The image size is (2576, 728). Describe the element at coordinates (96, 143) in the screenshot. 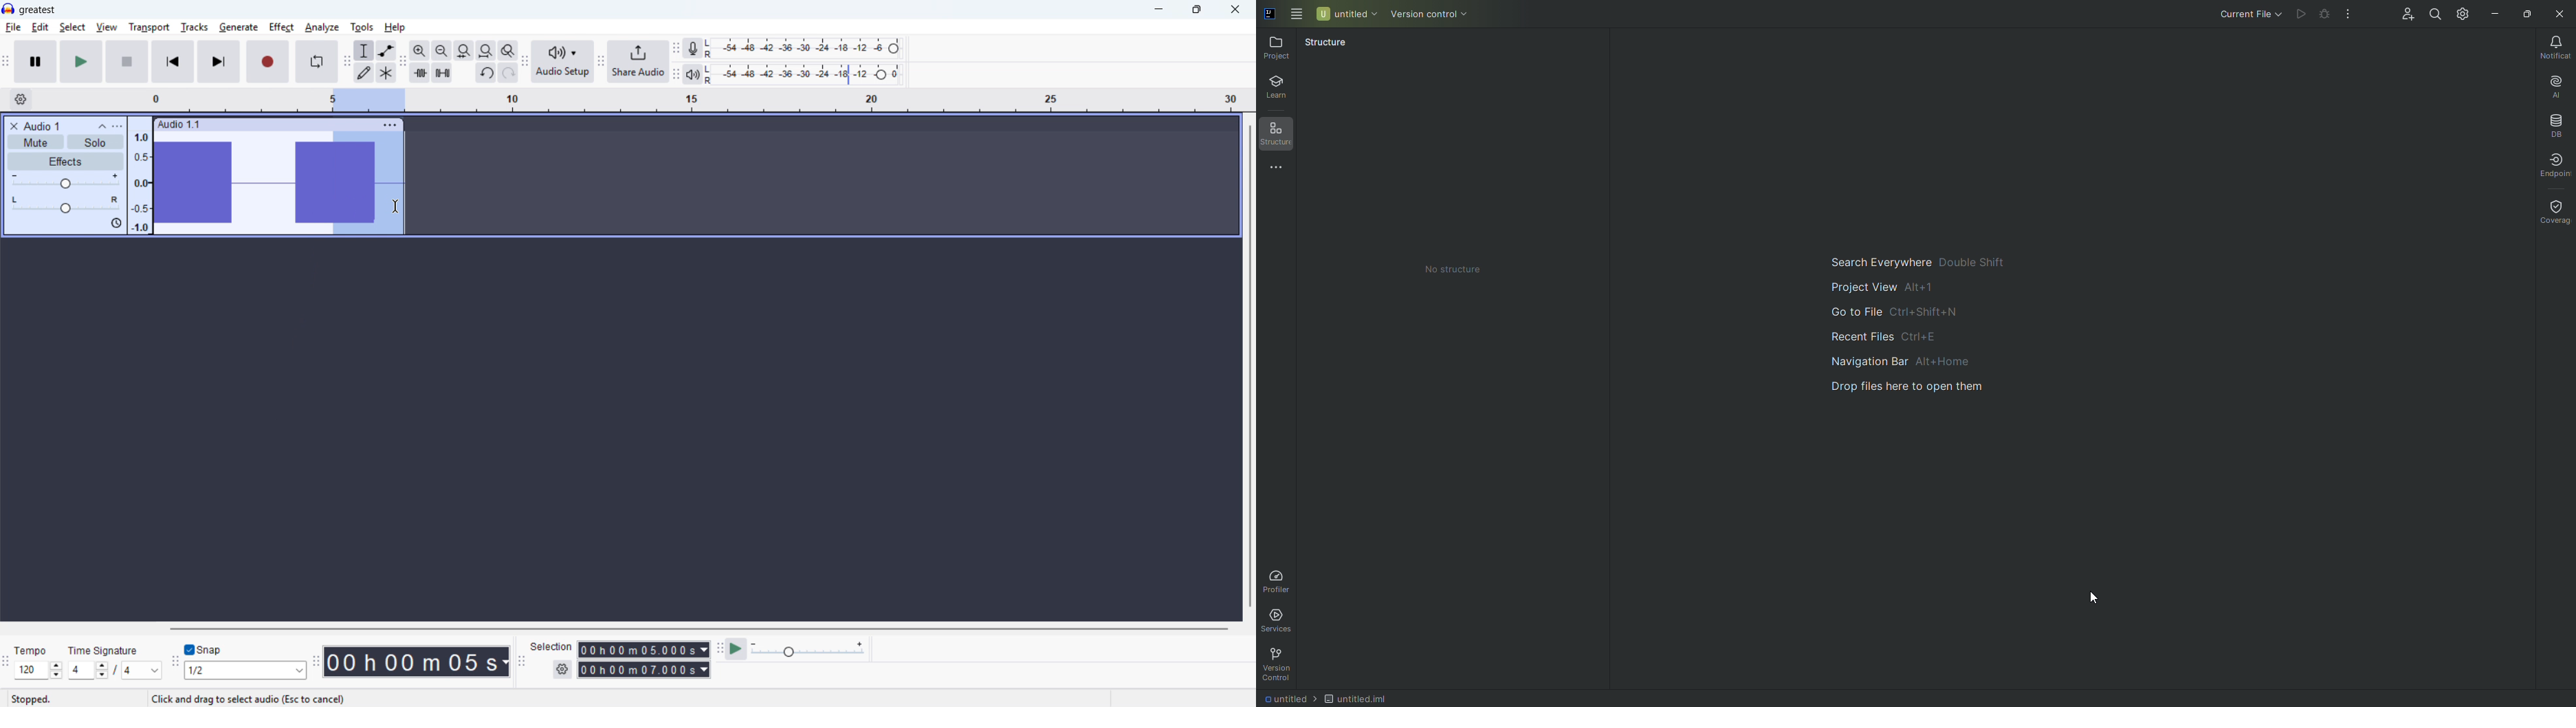

I see `Solo ` at that location.